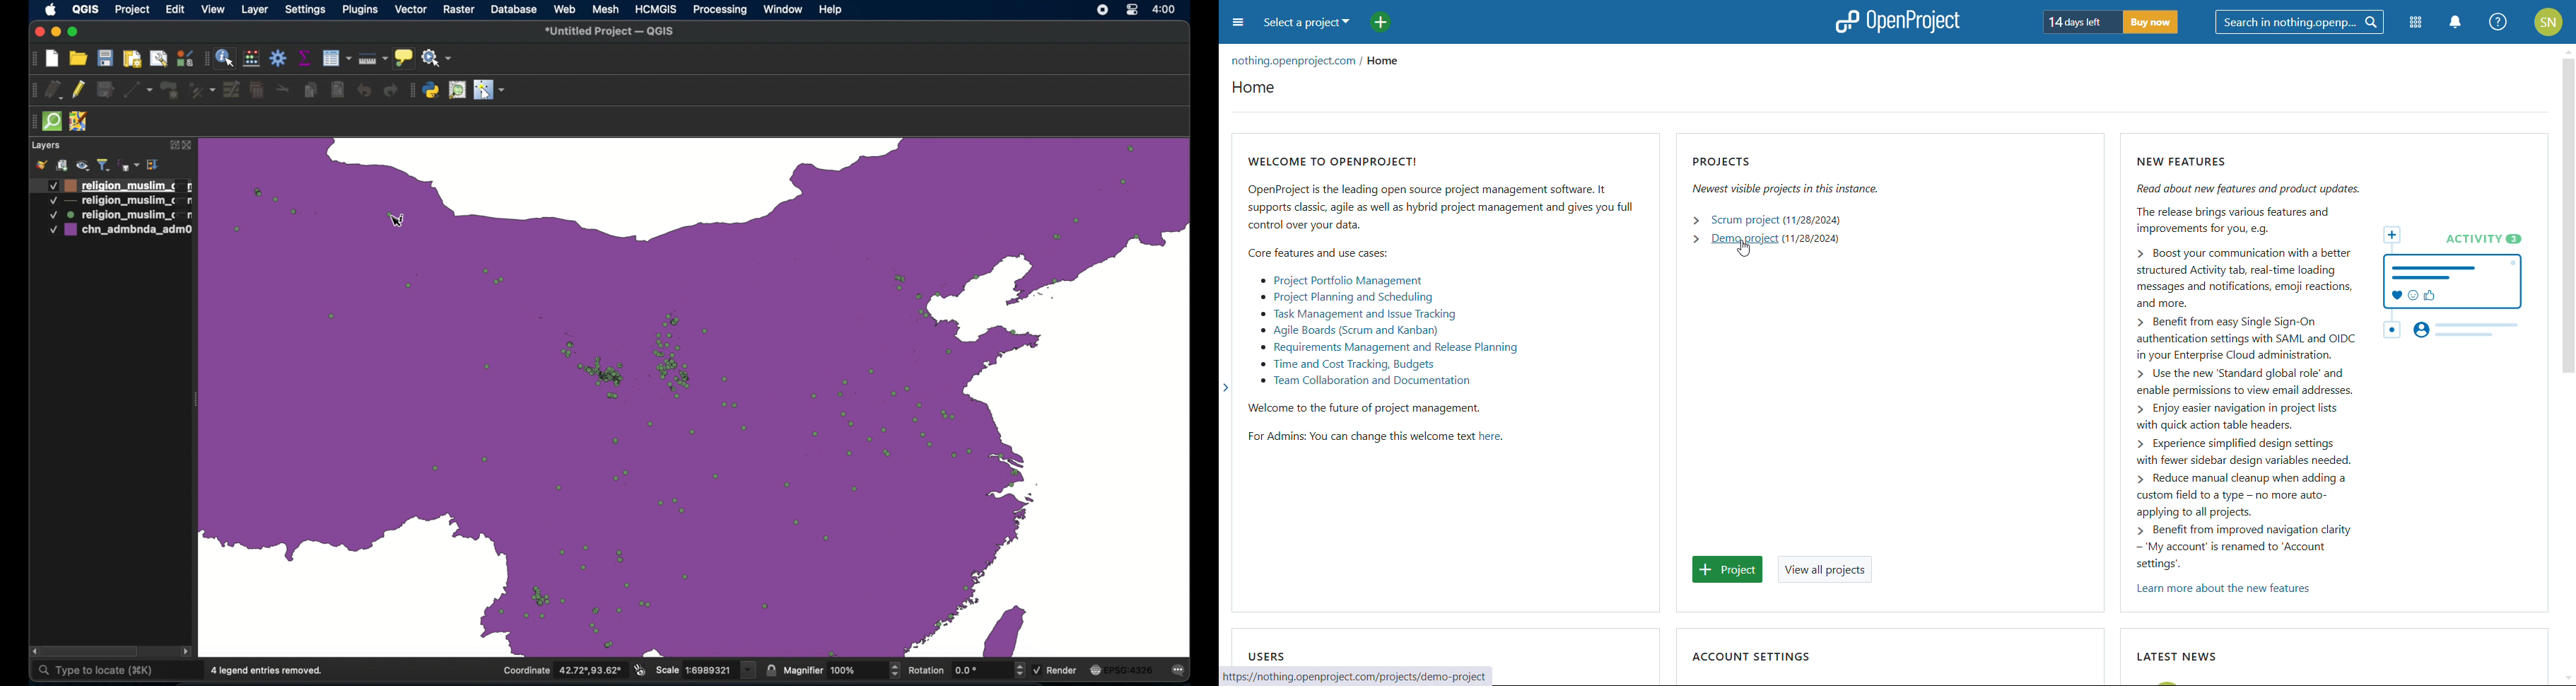 The width and height of the screenshot is (2576, 700). I want to click on identify feature, so click(225, 60).